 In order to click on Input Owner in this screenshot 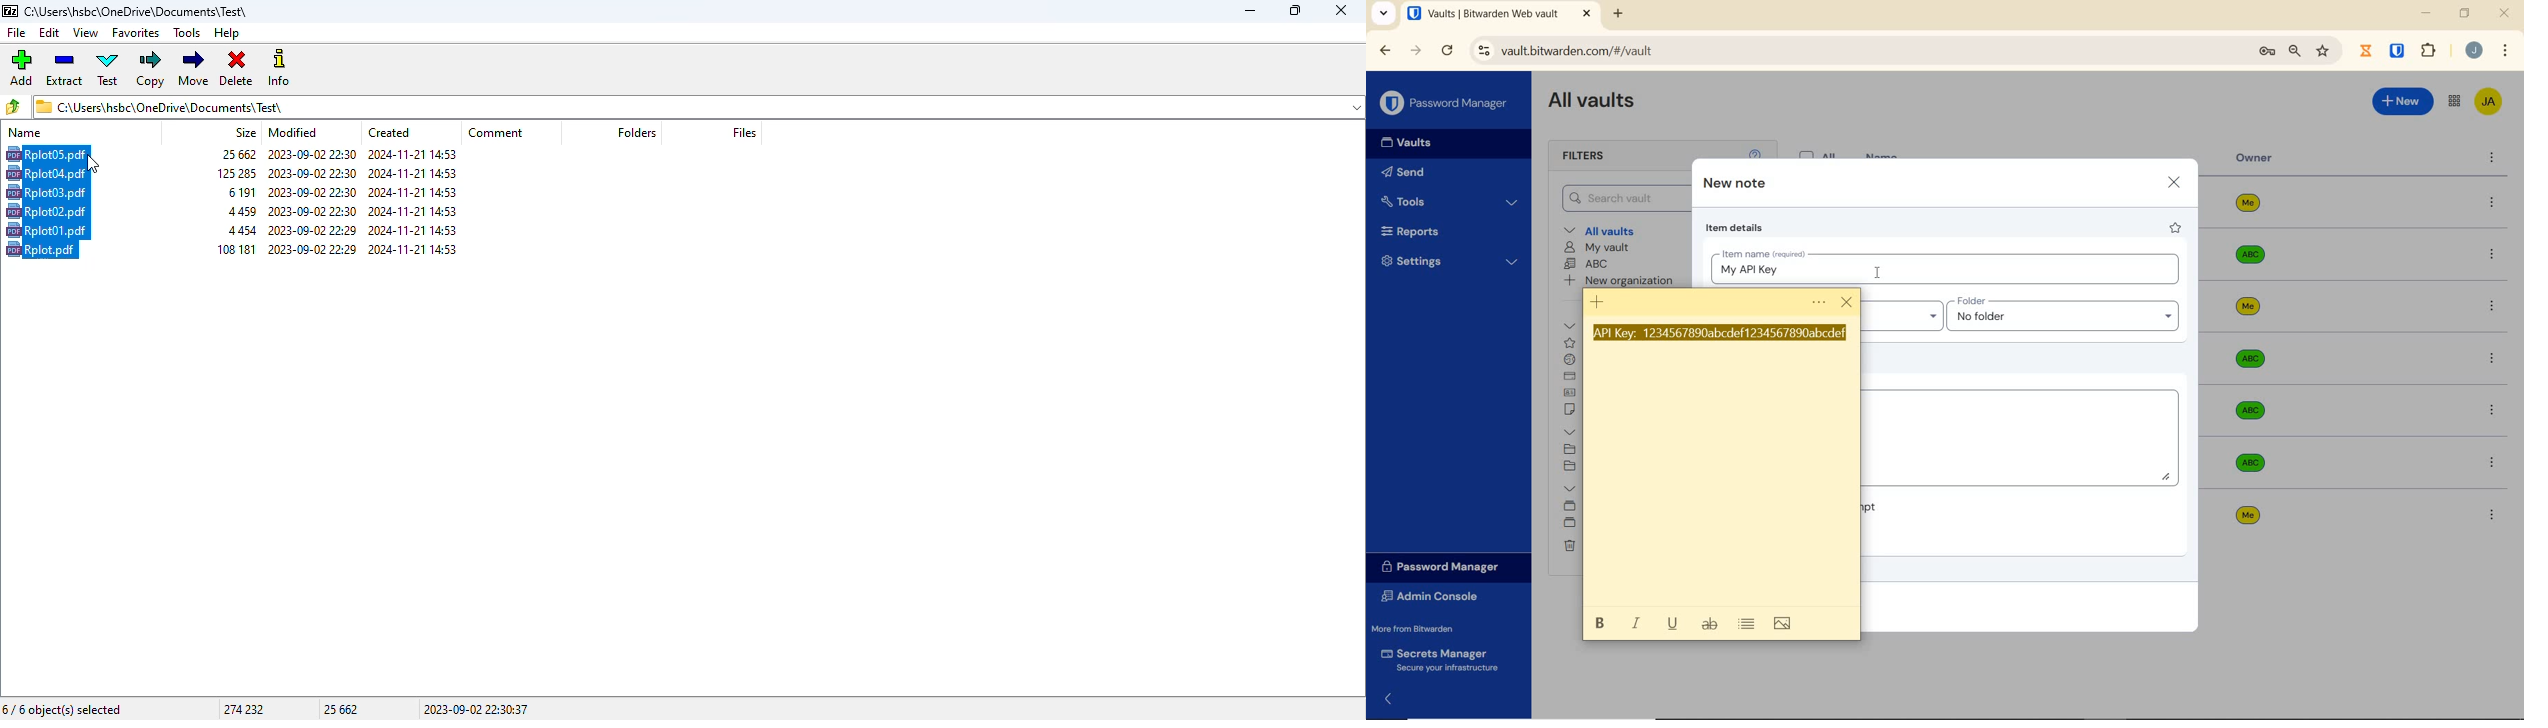, I will do `click(1903, 313)`.